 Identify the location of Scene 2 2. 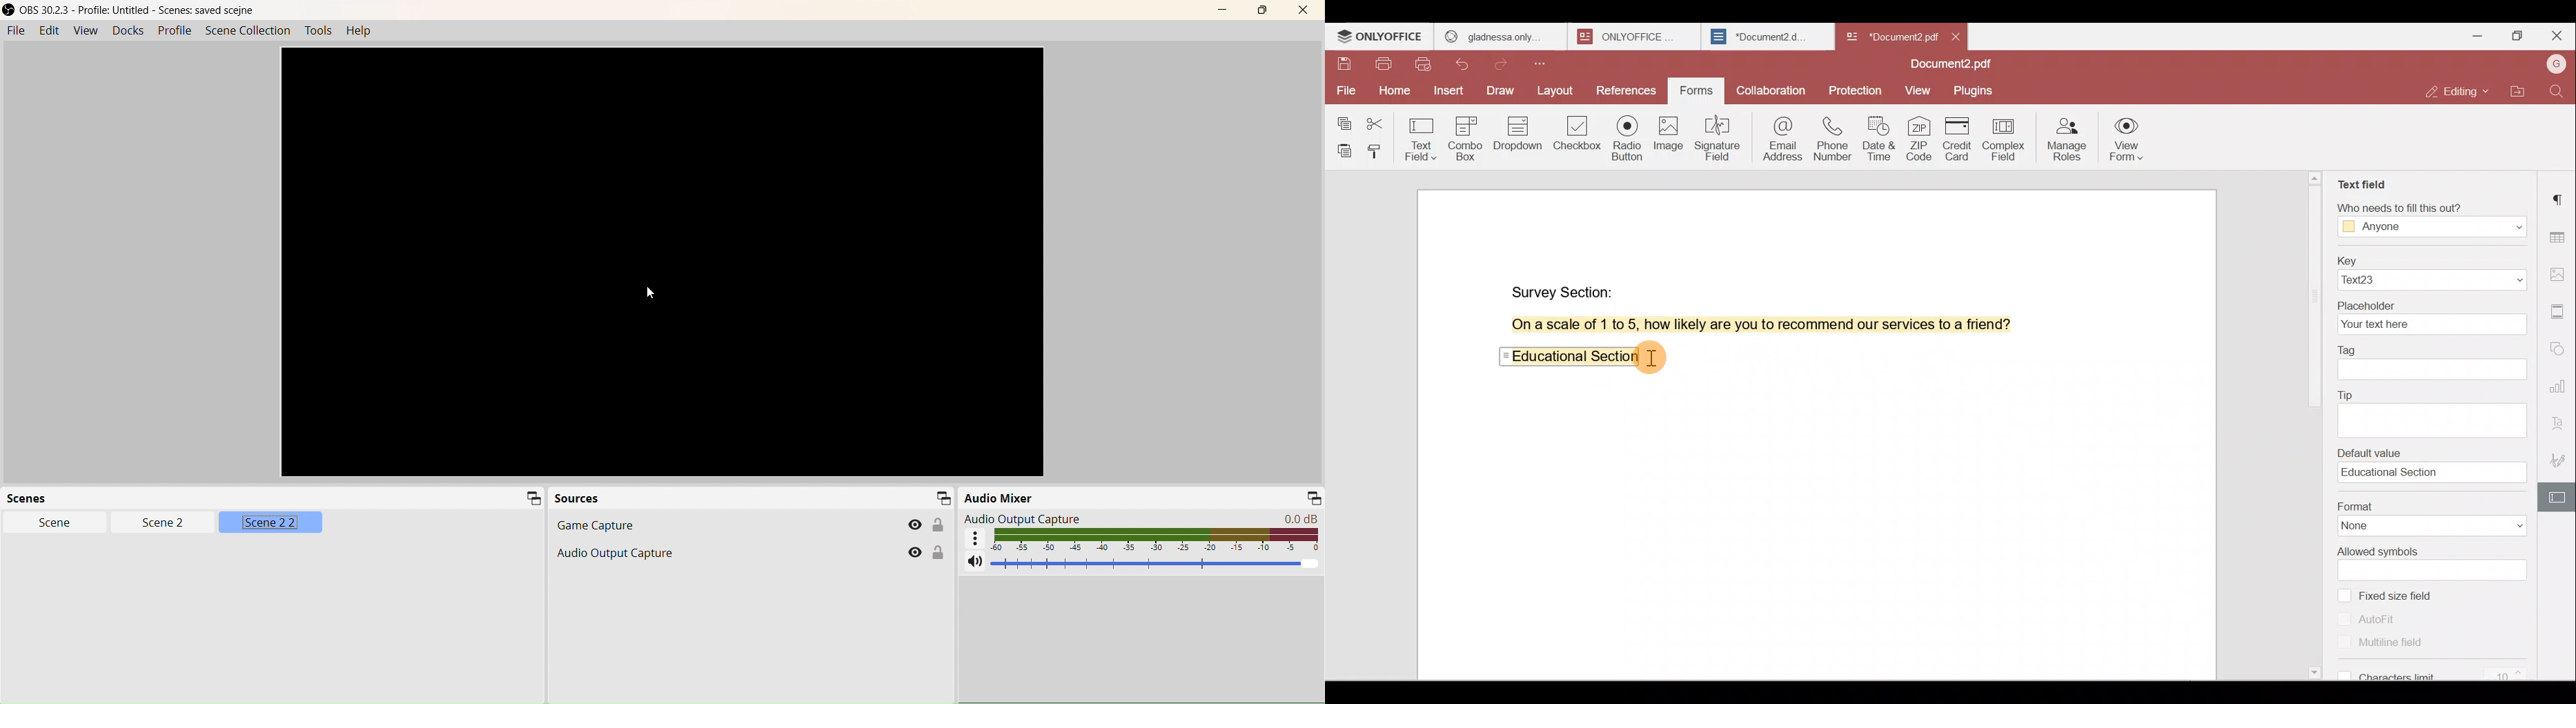
(273, 522).